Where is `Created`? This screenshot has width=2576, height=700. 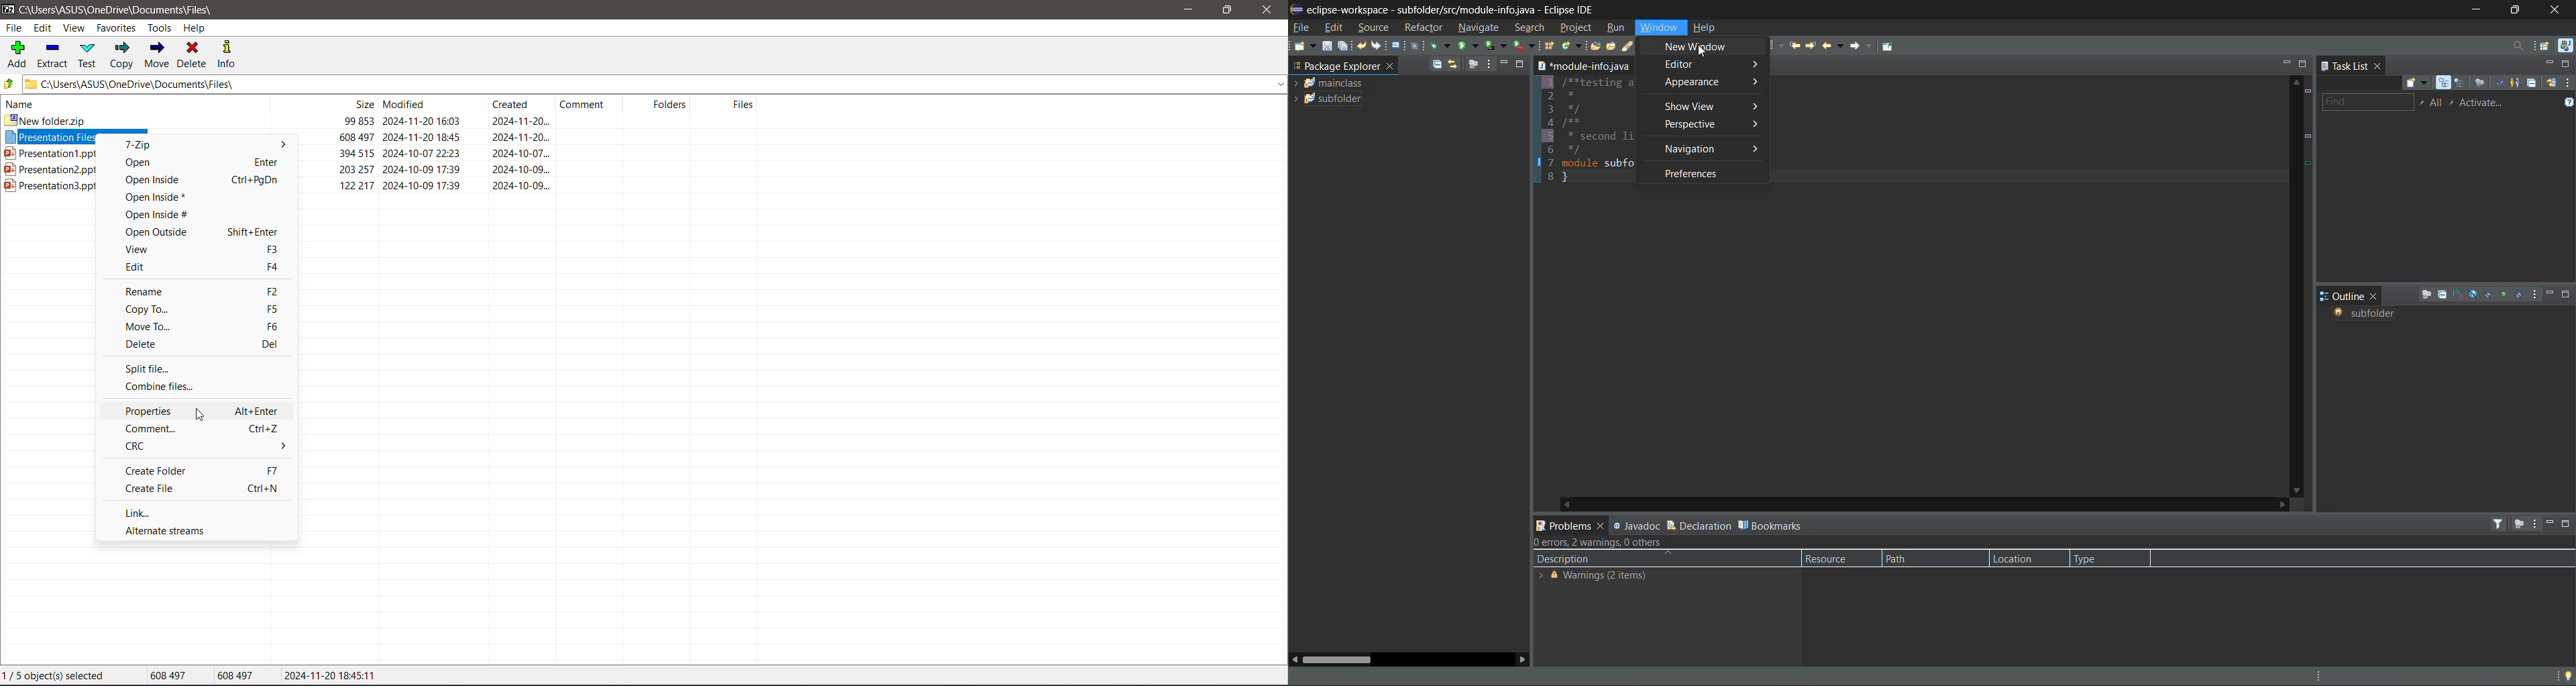
Created is located at coordinates (520, 105).